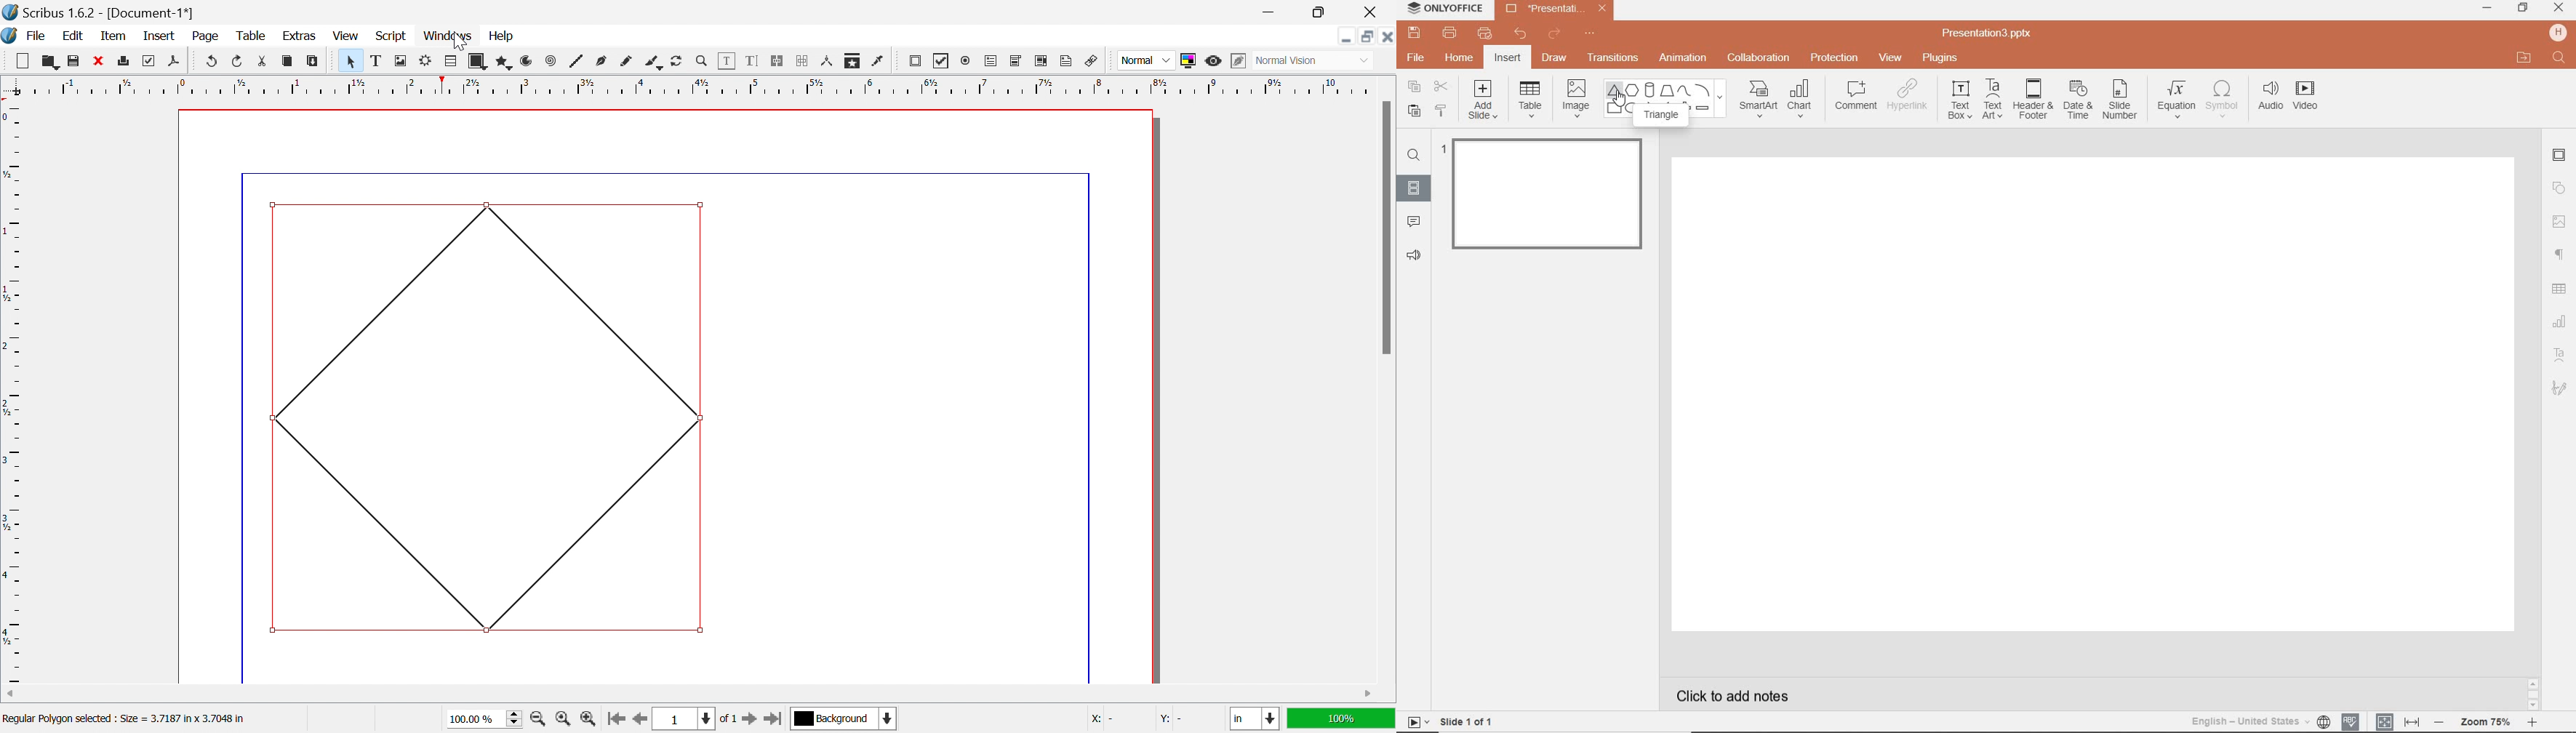 The width and height of the screenshot is (2576, 756). What do you see at coordinates (2532, 724) in the screenshot?
I see `zoom in` at bounding box center [2532, 724].